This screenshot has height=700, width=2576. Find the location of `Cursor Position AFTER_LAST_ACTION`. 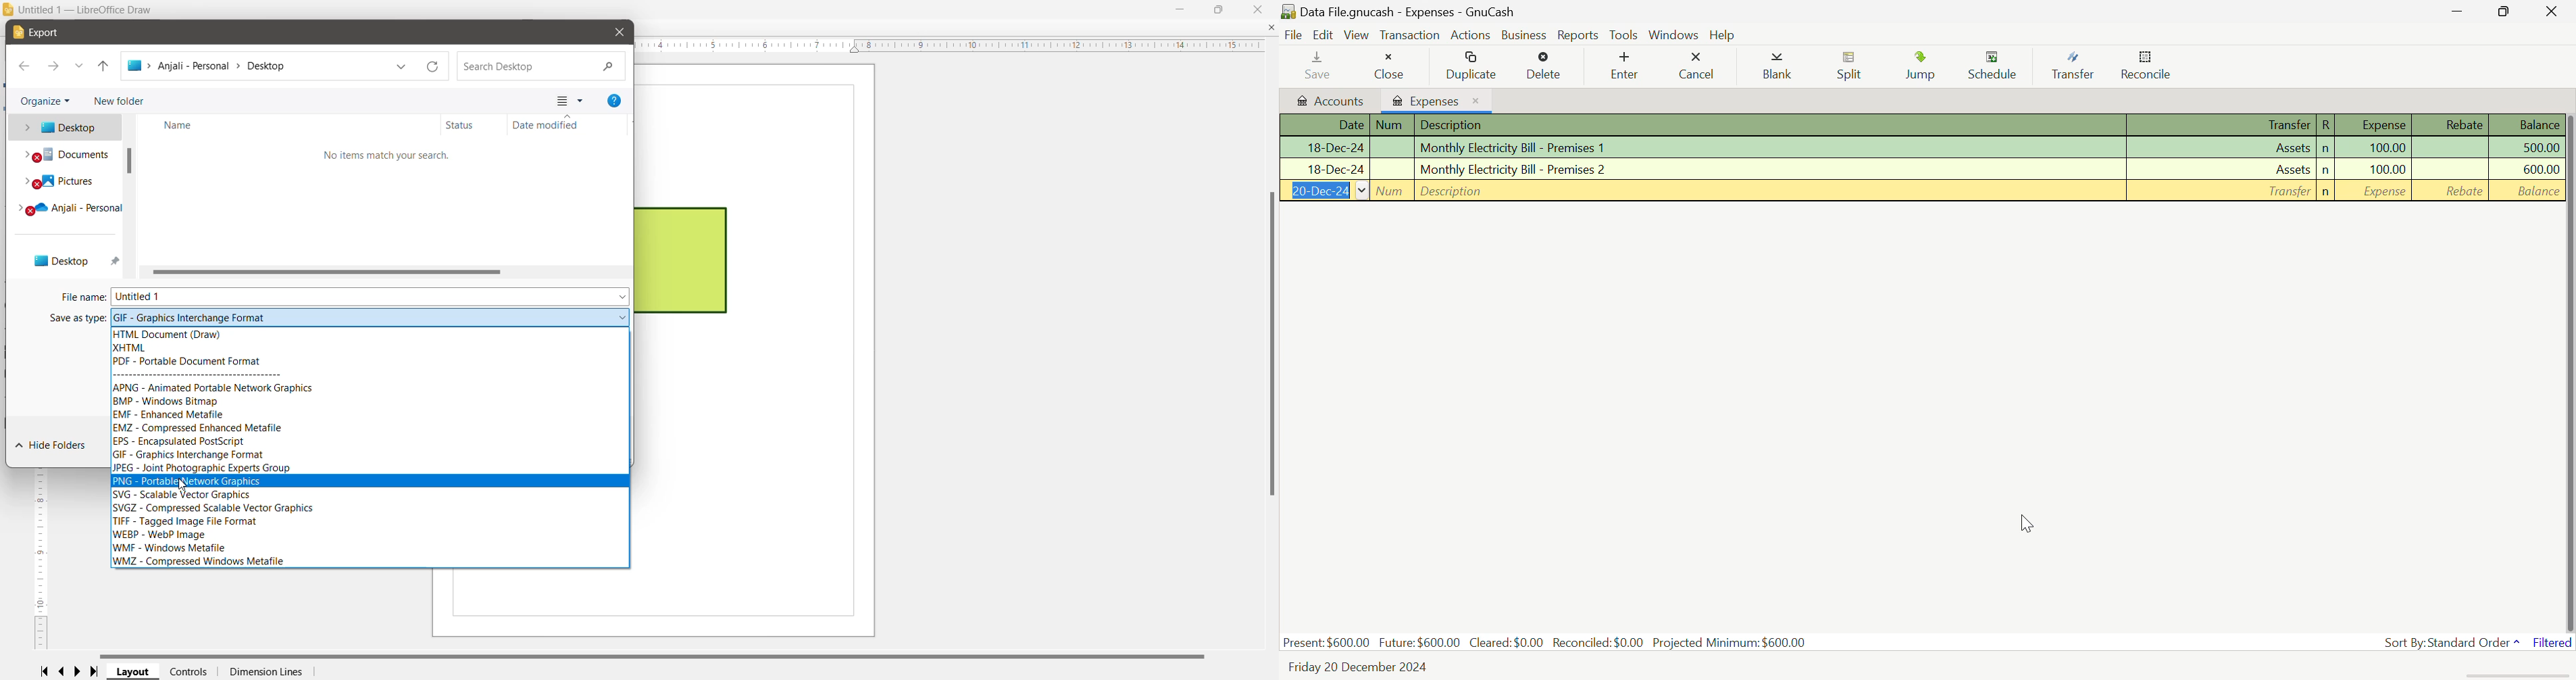

Cursor Position AFTER_LAST_ACTION is located at coordinates (2029, 524).